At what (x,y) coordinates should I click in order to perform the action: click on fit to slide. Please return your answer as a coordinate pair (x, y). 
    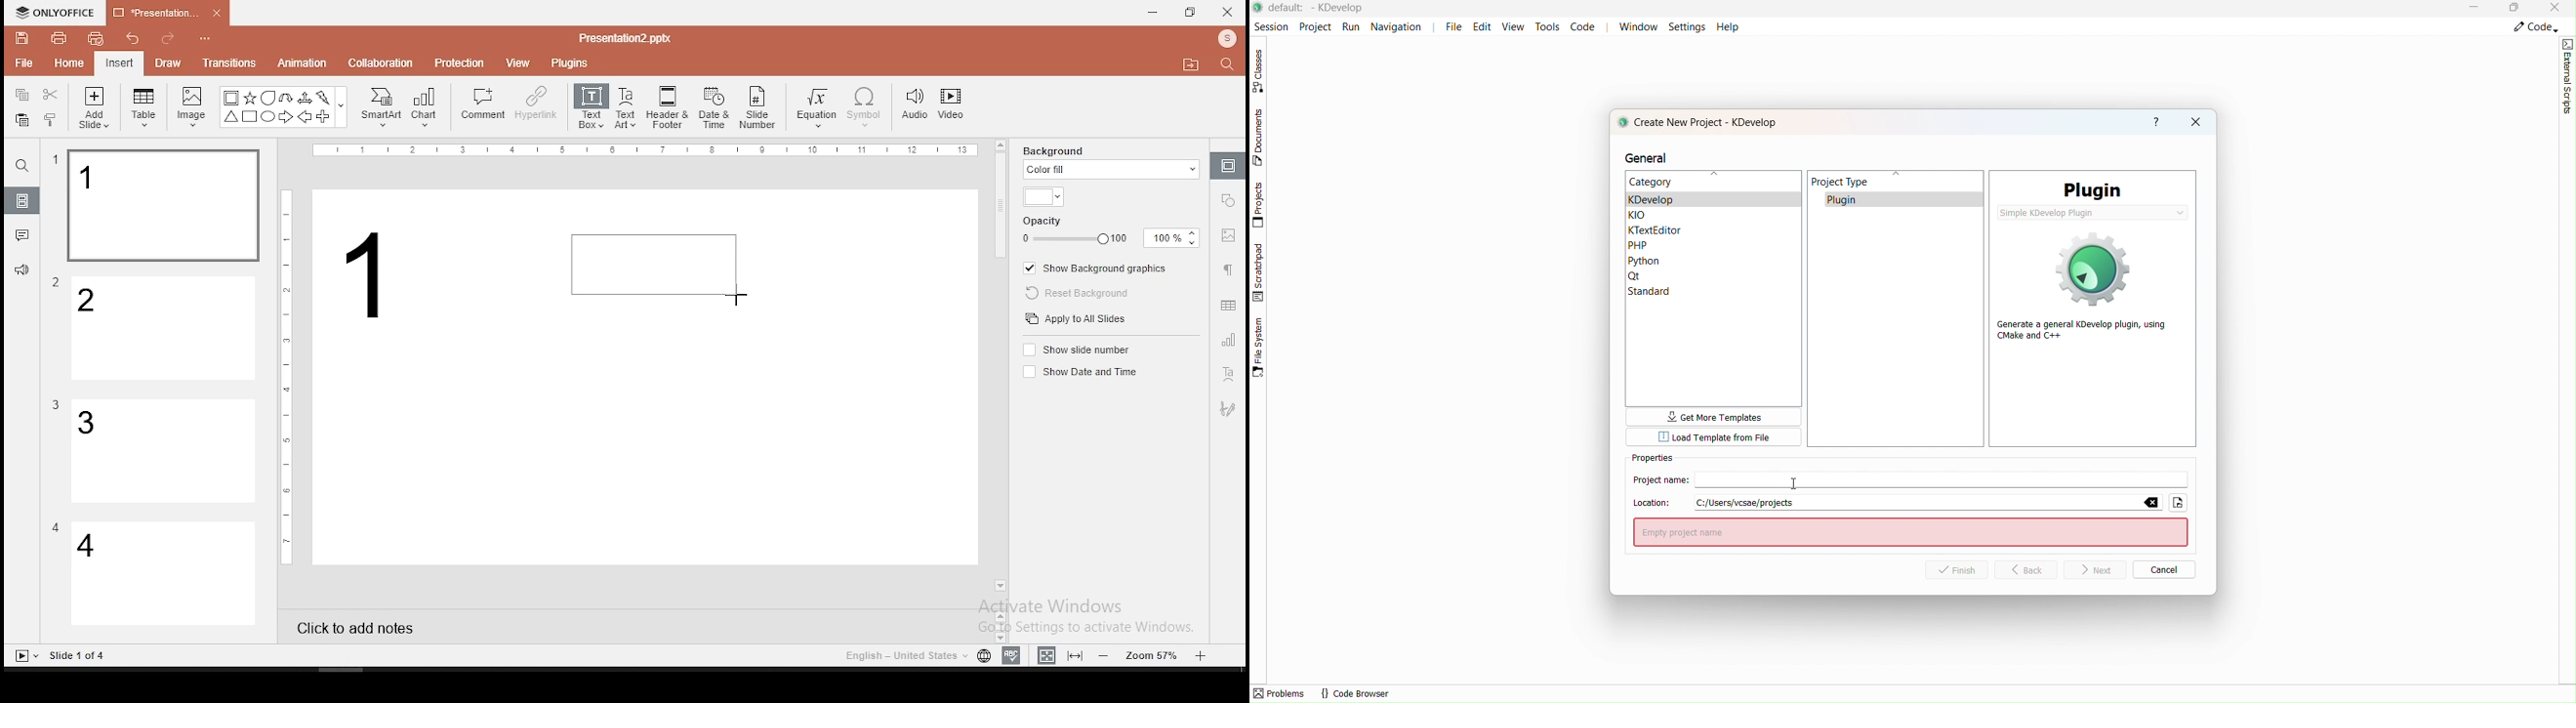
    Looking at the image, I should click on (1078, 654).